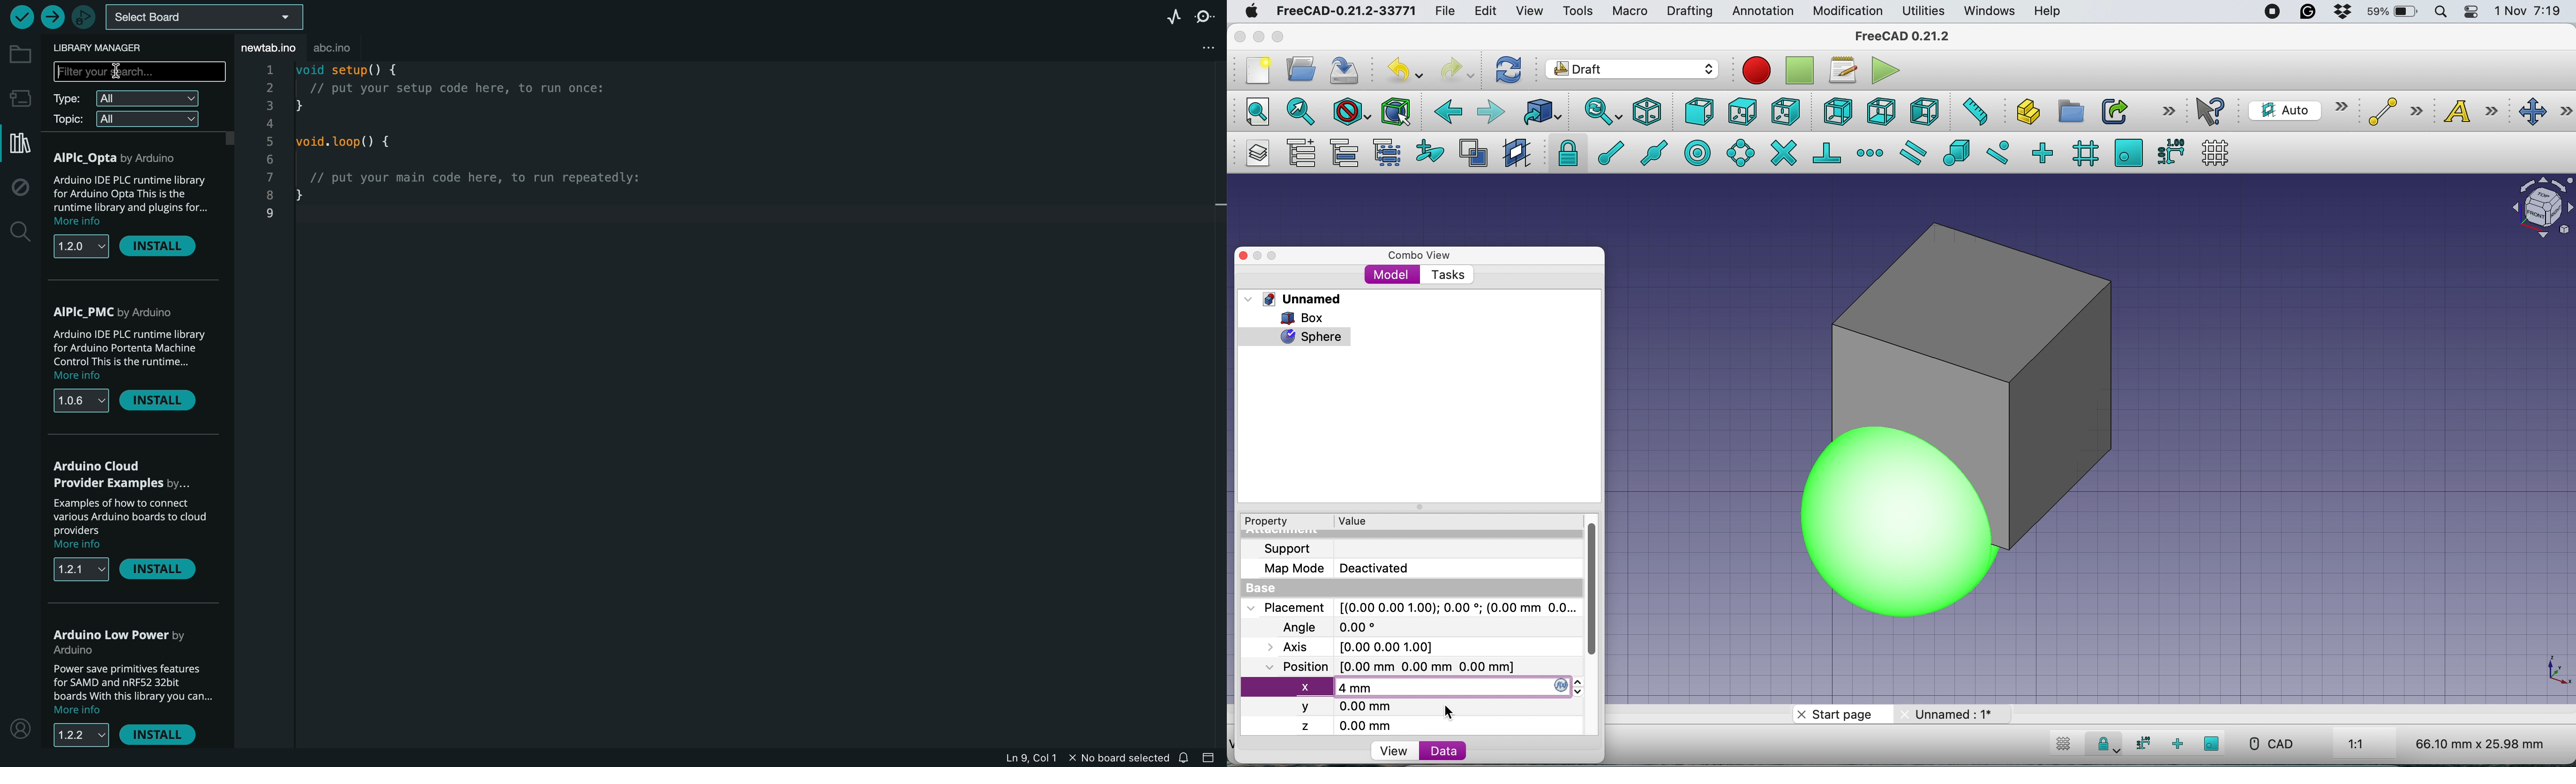 This screenshot has height=784, width=2576. What do you see at coordinates (1347, 153) in the screenshot?
I see `move group` at bounding box center [1347, 153].